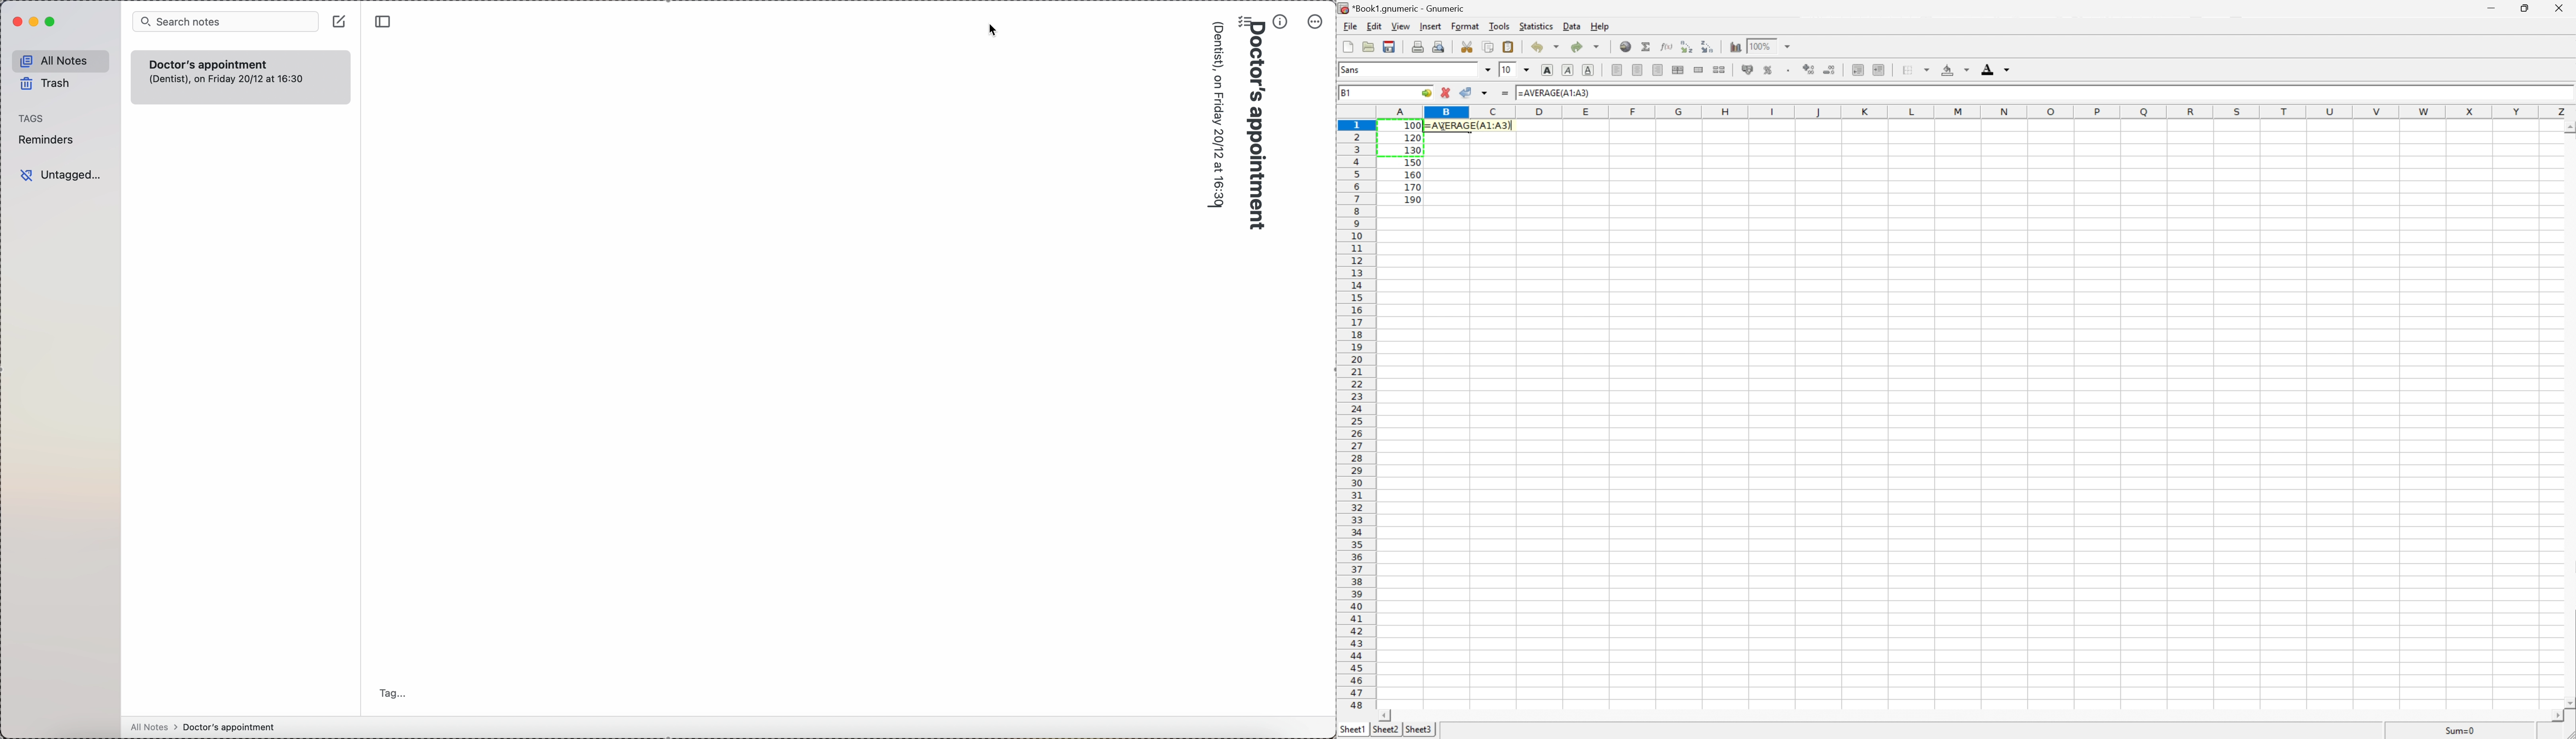 This screenshot has width=2576, height=756. What do you see at coordinates (1601, 25) in the screenshot?
I see `Help` at bounding box center [1601, 25].